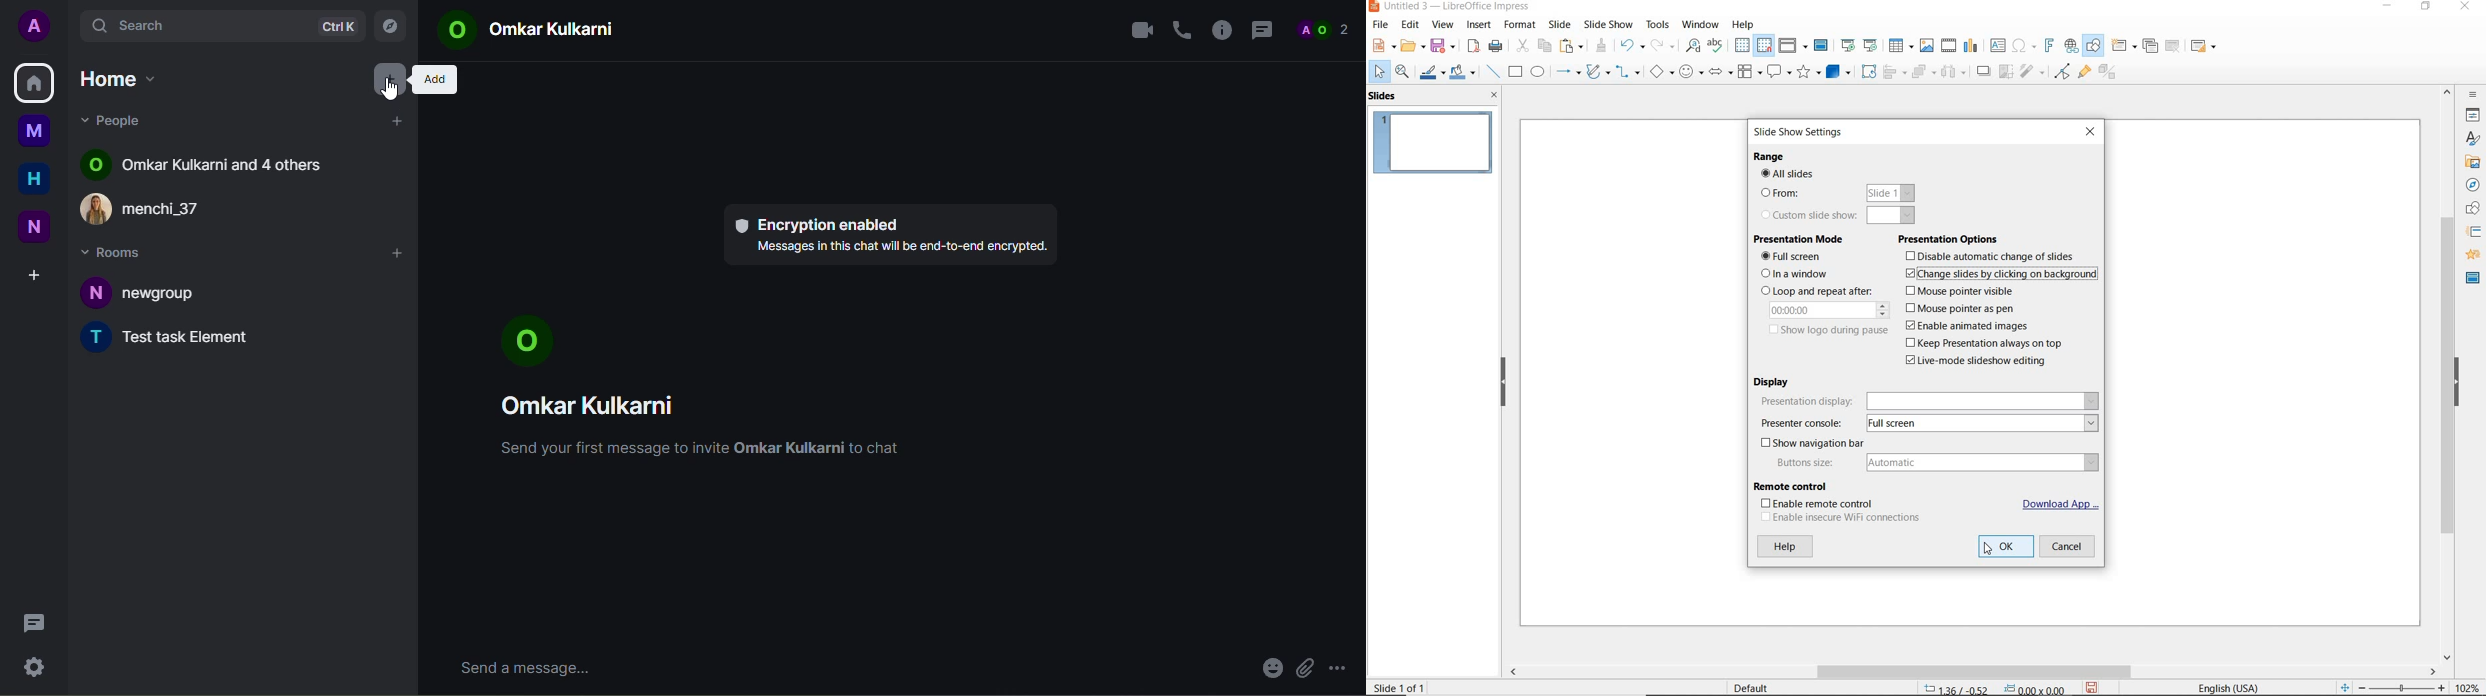 This screenshot has width=2492, height=700. Describe the element at coordinates (1784, 173) in the screenshot. I see `ALL SLIDES` at that location.